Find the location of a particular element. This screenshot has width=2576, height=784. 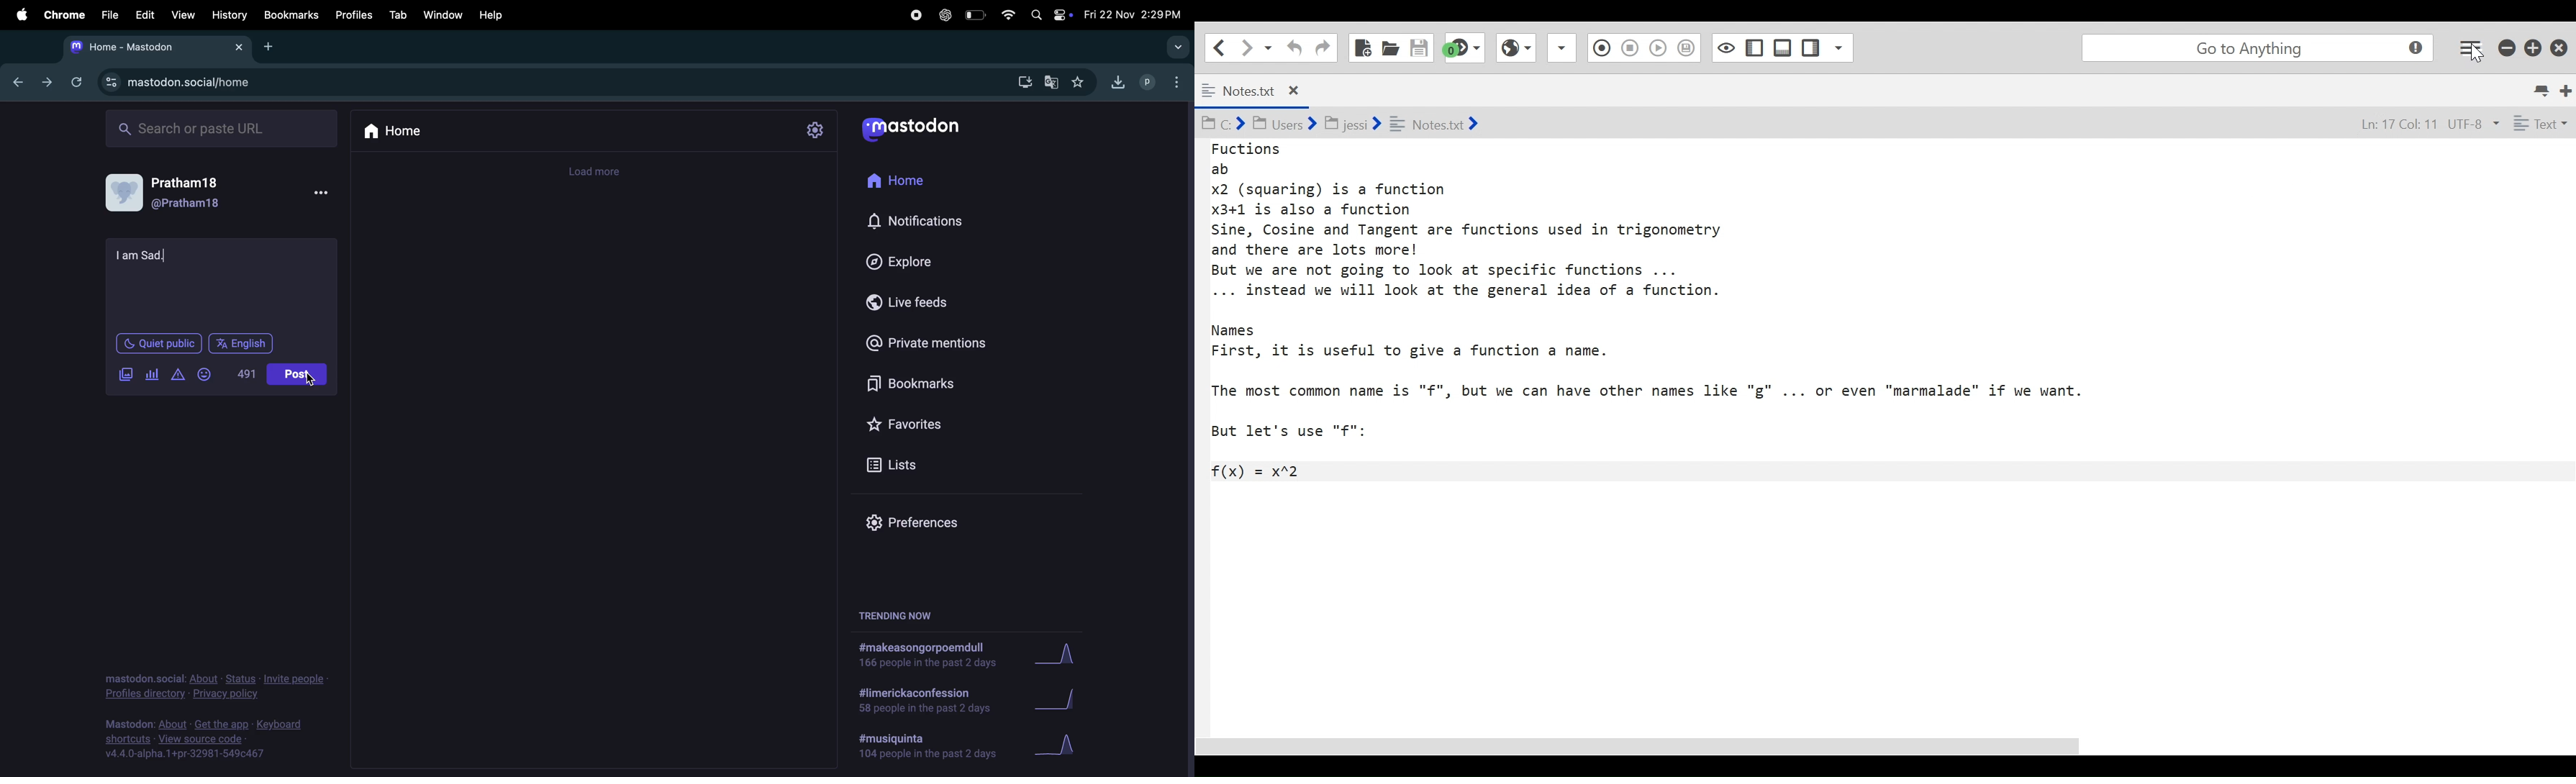

New File is located at coordinates (1361, 47).